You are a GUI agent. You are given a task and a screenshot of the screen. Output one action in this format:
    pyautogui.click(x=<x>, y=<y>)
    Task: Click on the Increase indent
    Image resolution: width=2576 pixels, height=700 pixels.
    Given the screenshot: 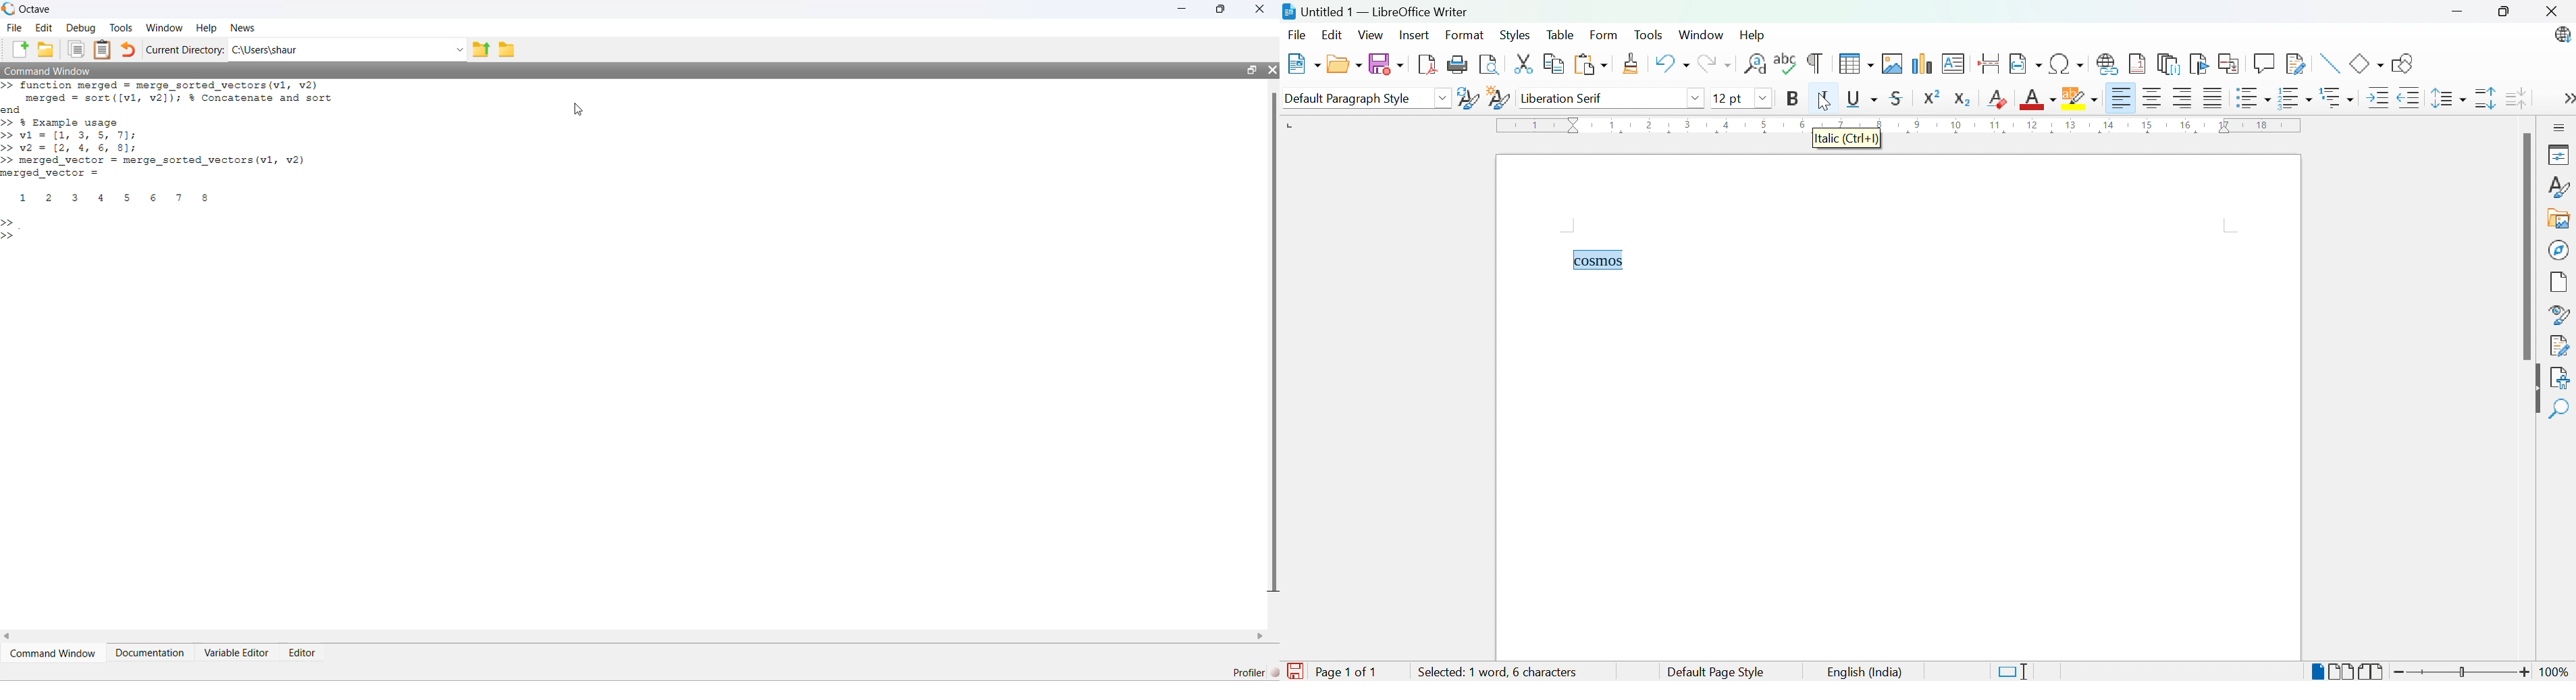 What is the action you would take?
    pyautogui.click(x=2377, y=99)
    